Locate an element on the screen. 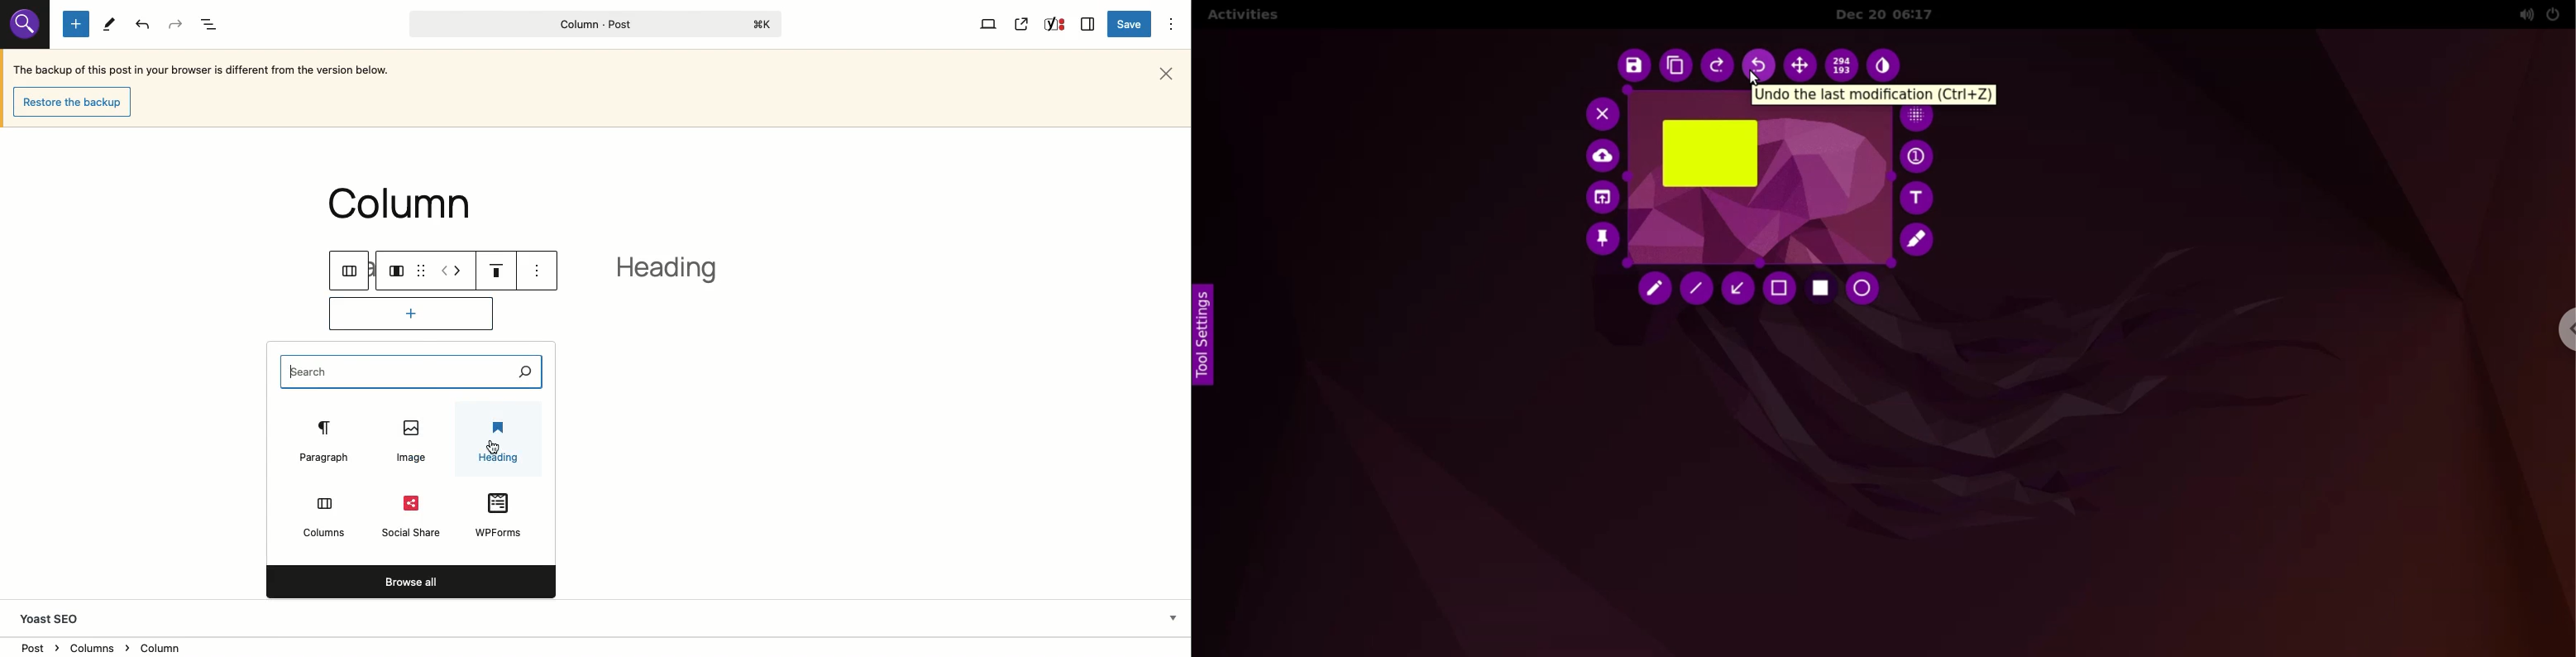  Add block is located at coordinates (412, 315).